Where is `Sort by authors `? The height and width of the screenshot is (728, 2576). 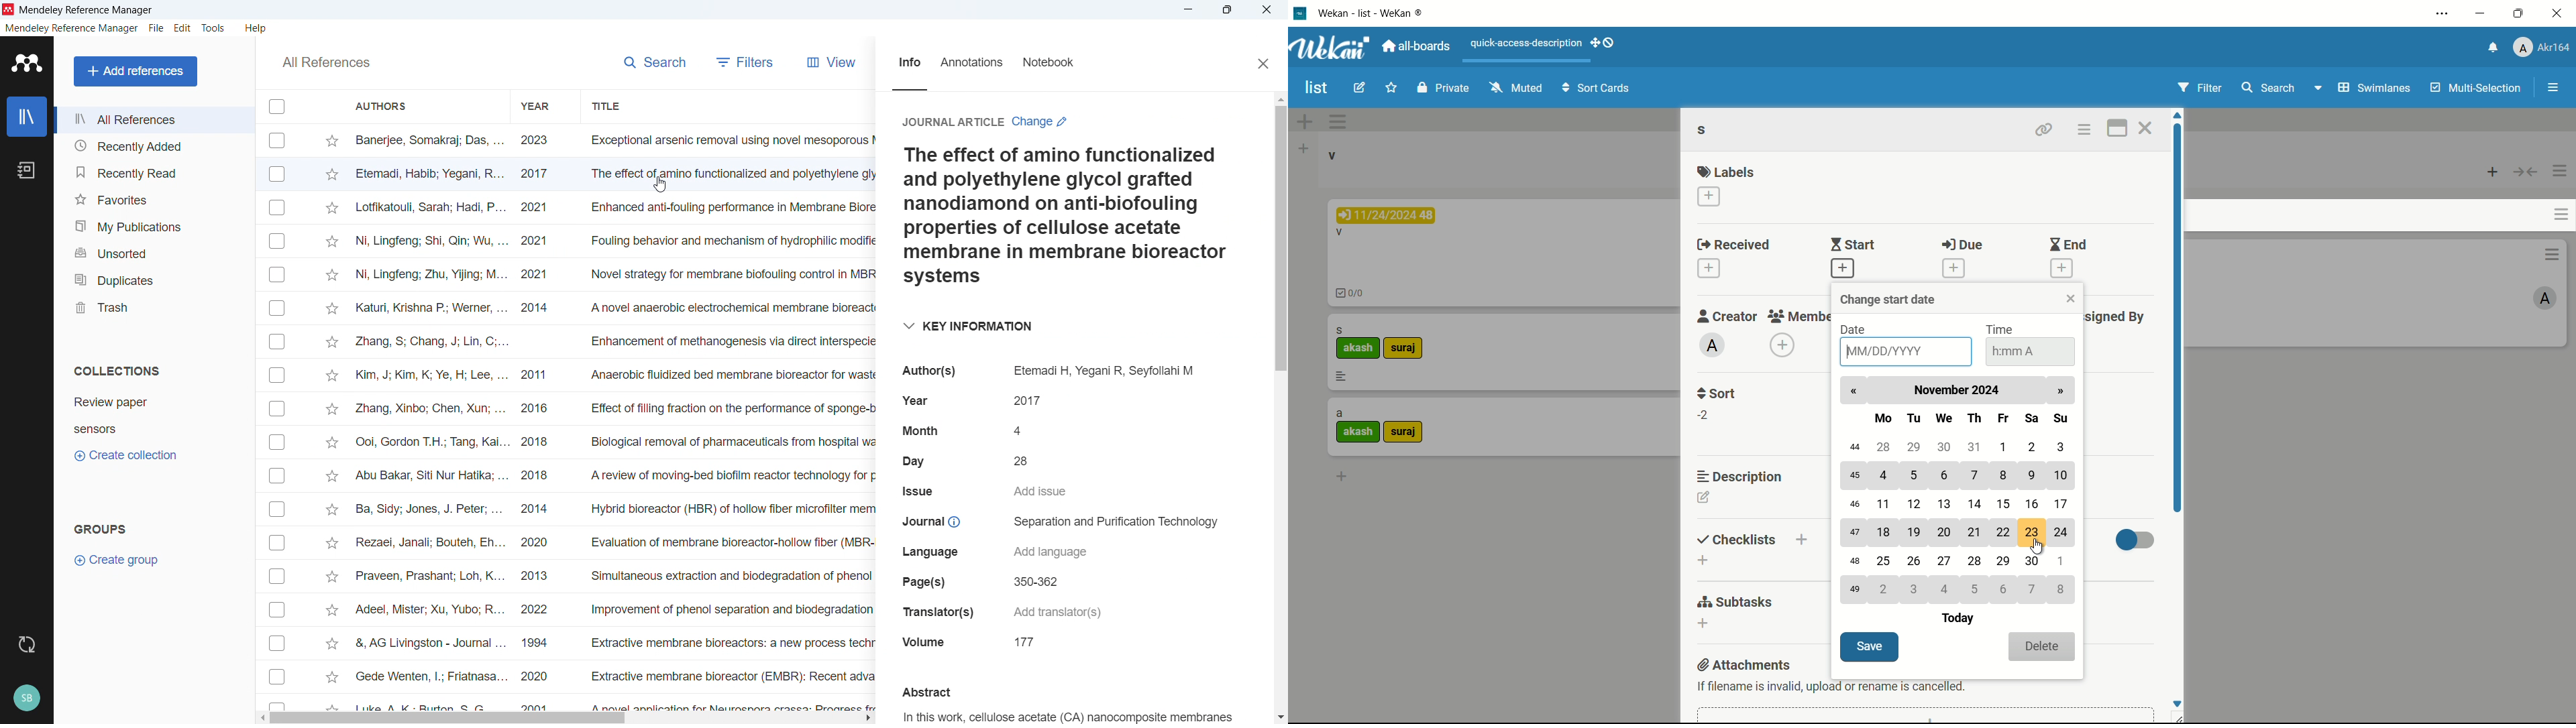 Sort by authors  is located at coordinates (381, 106).